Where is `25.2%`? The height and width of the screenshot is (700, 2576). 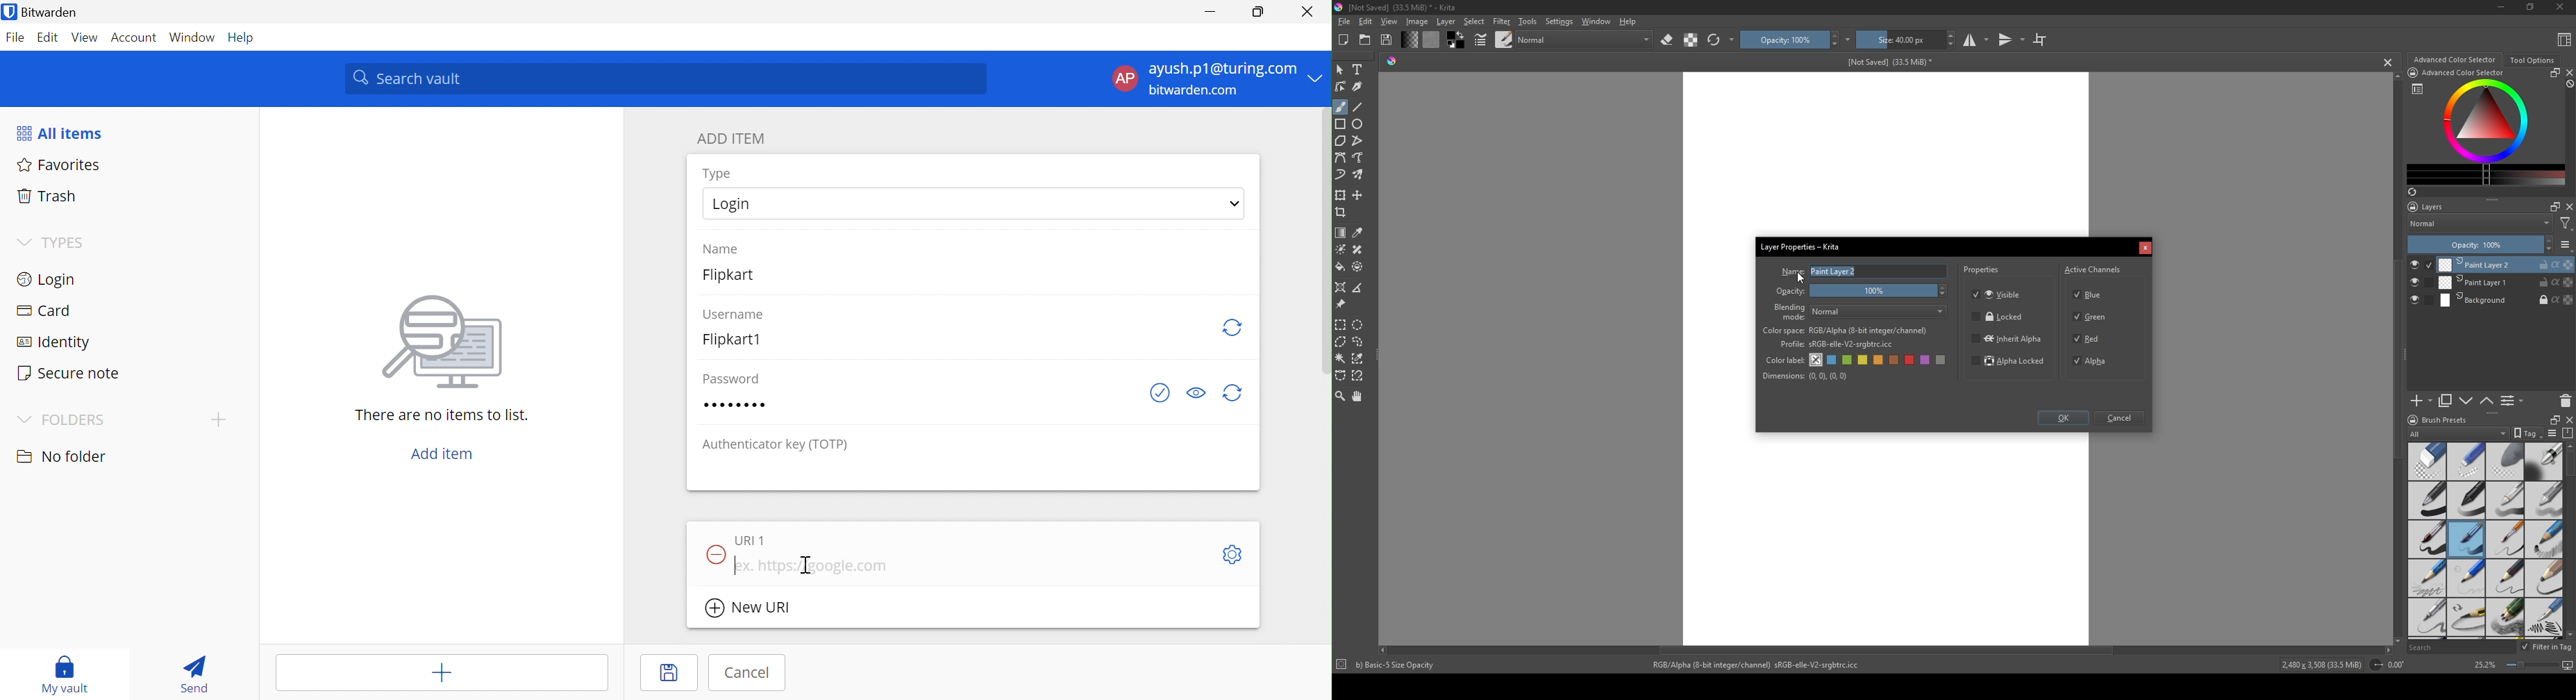
25.2% is located at coordinates (2484, 666).